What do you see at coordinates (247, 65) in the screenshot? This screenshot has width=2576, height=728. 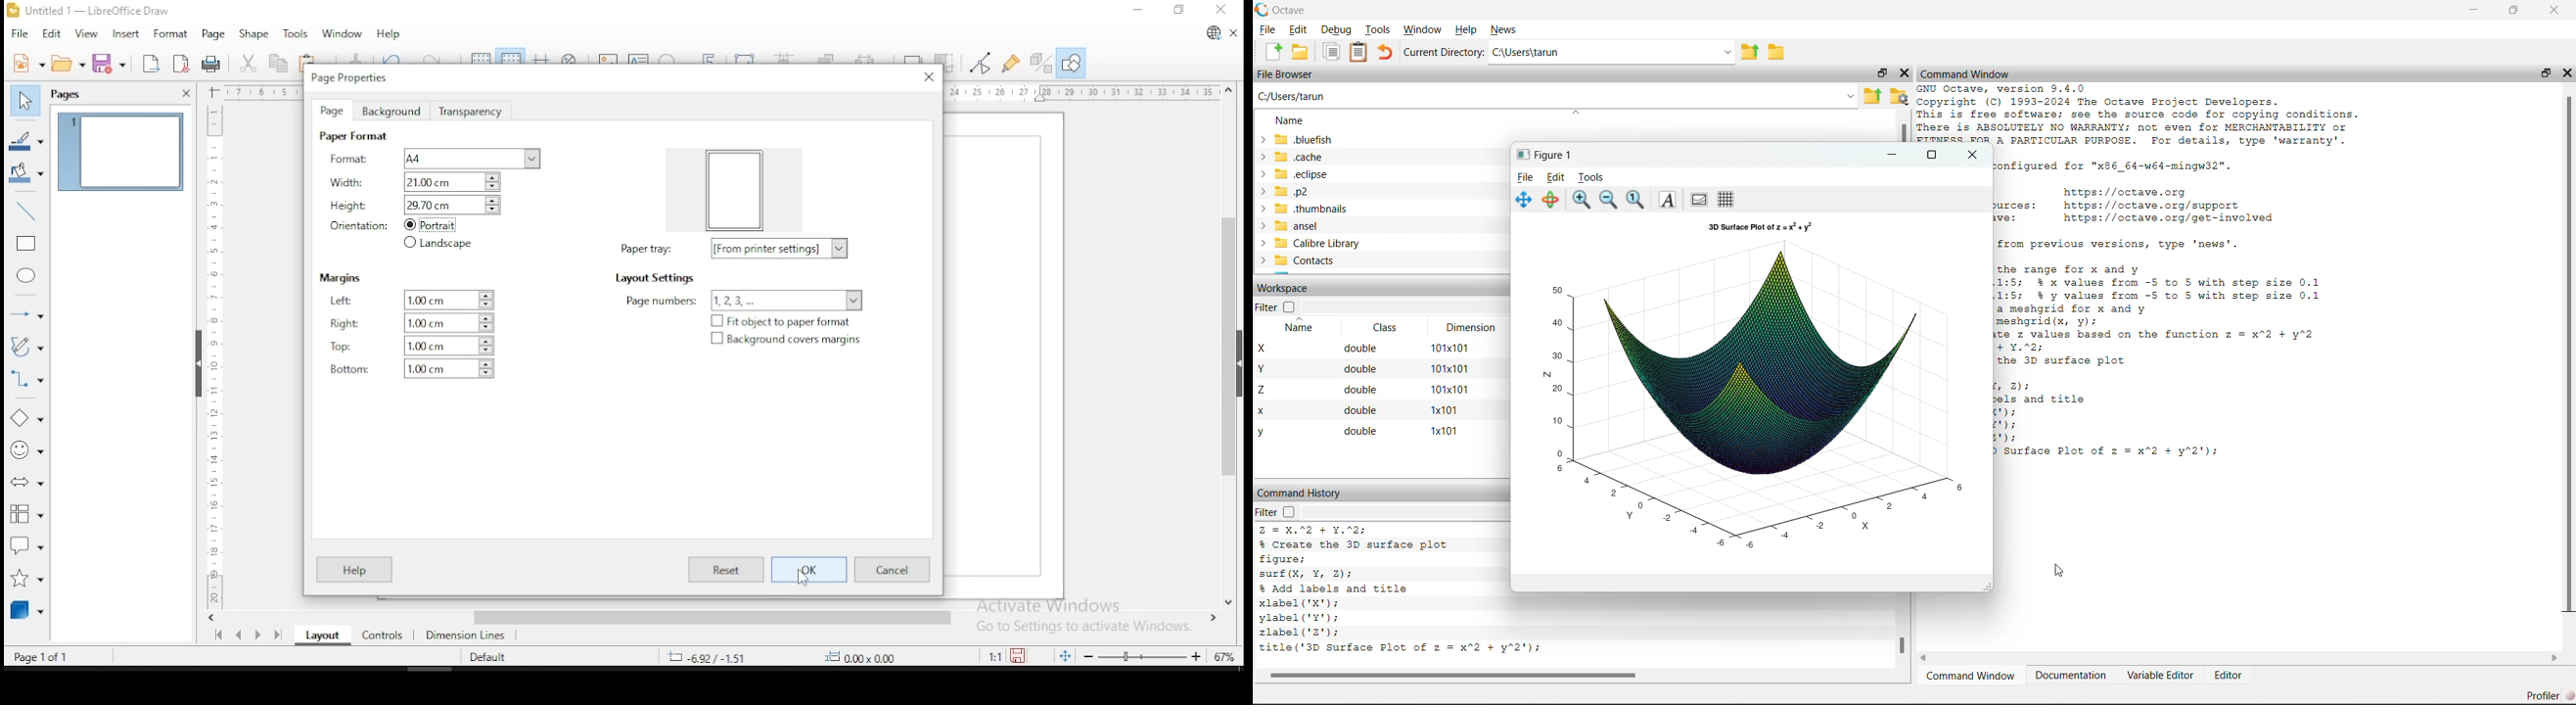 I see `cut` at bounding box center [247, 65].